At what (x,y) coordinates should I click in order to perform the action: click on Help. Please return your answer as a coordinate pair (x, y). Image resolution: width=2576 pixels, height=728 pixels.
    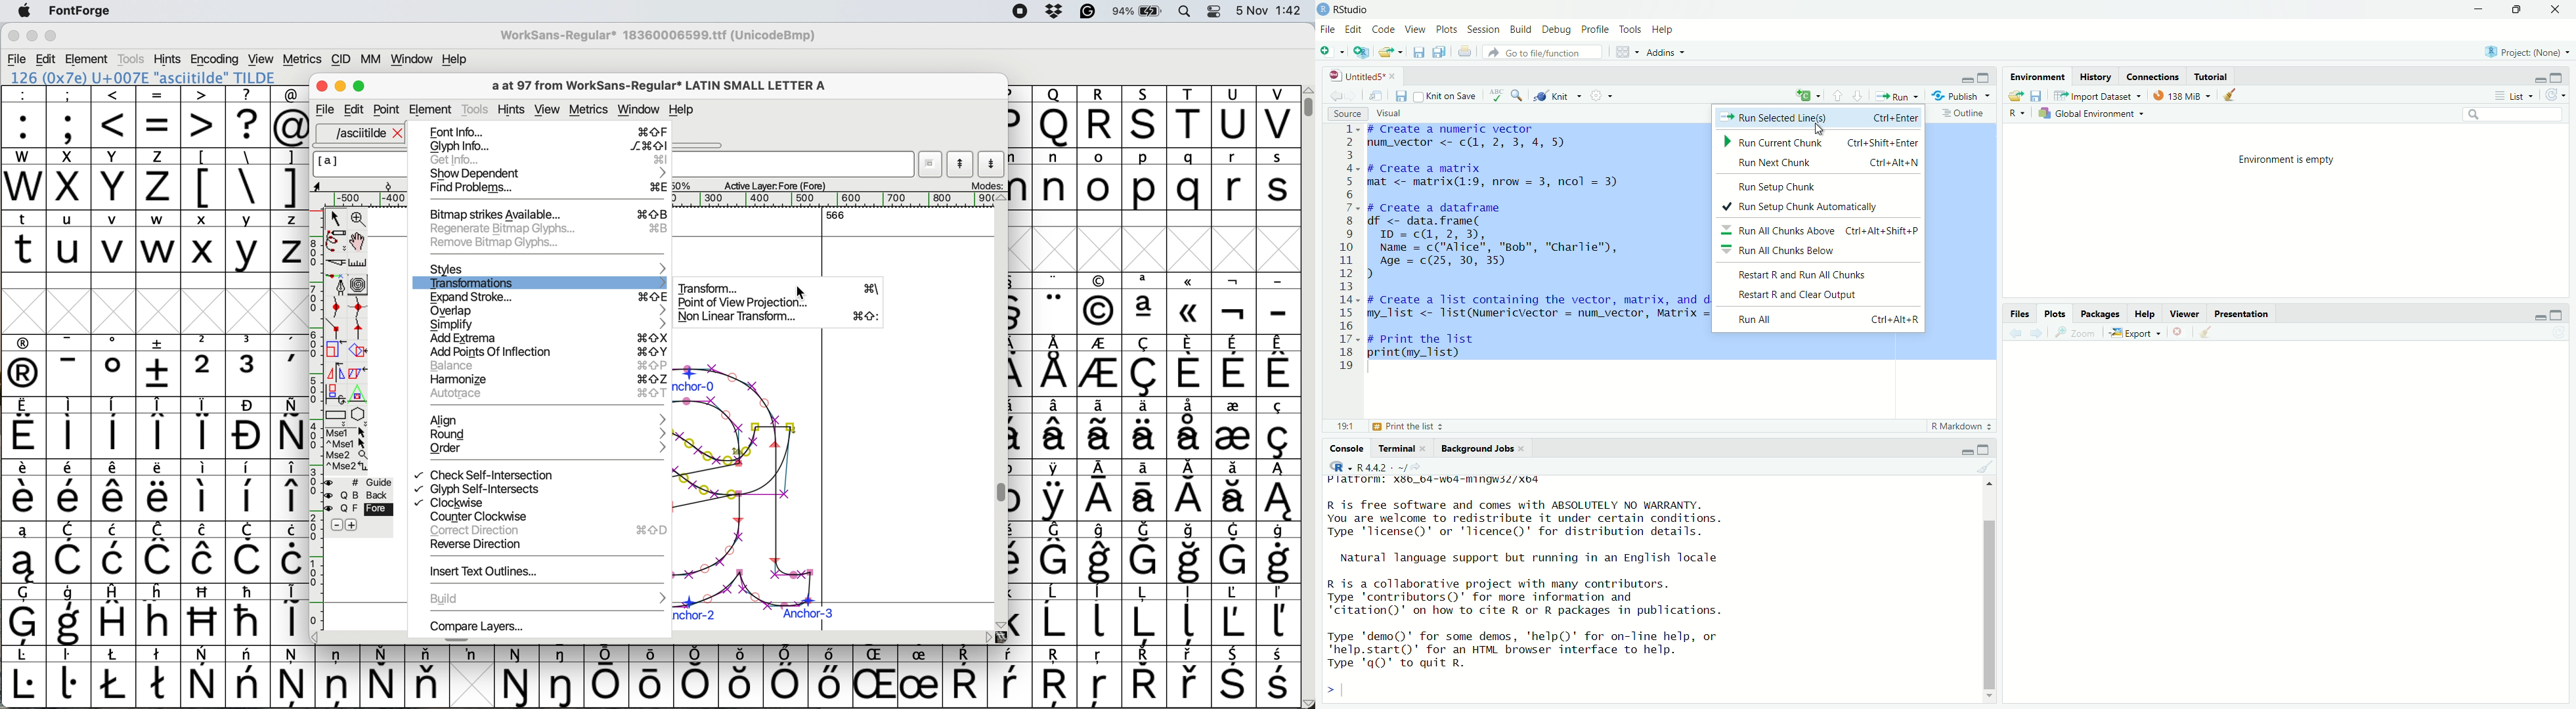
    Looking at the image, I should click on (1664, 30).